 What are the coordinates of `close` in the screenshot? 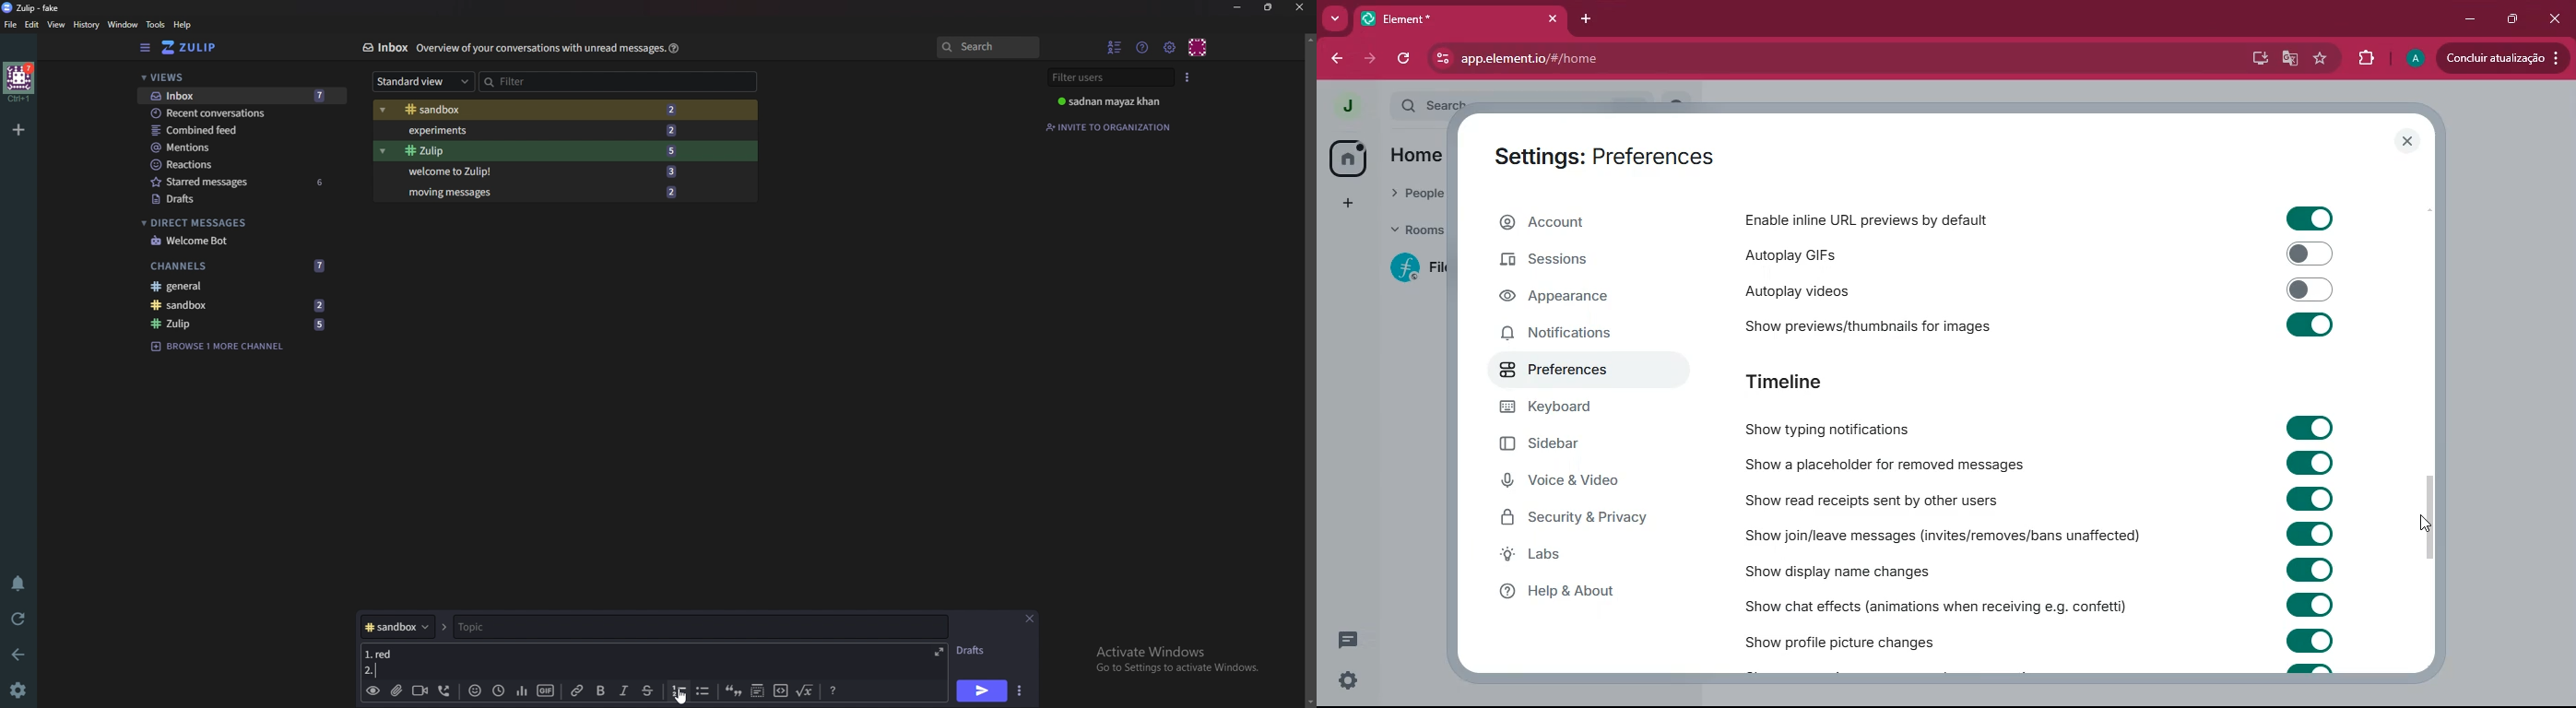 It's located at (1300, 7).